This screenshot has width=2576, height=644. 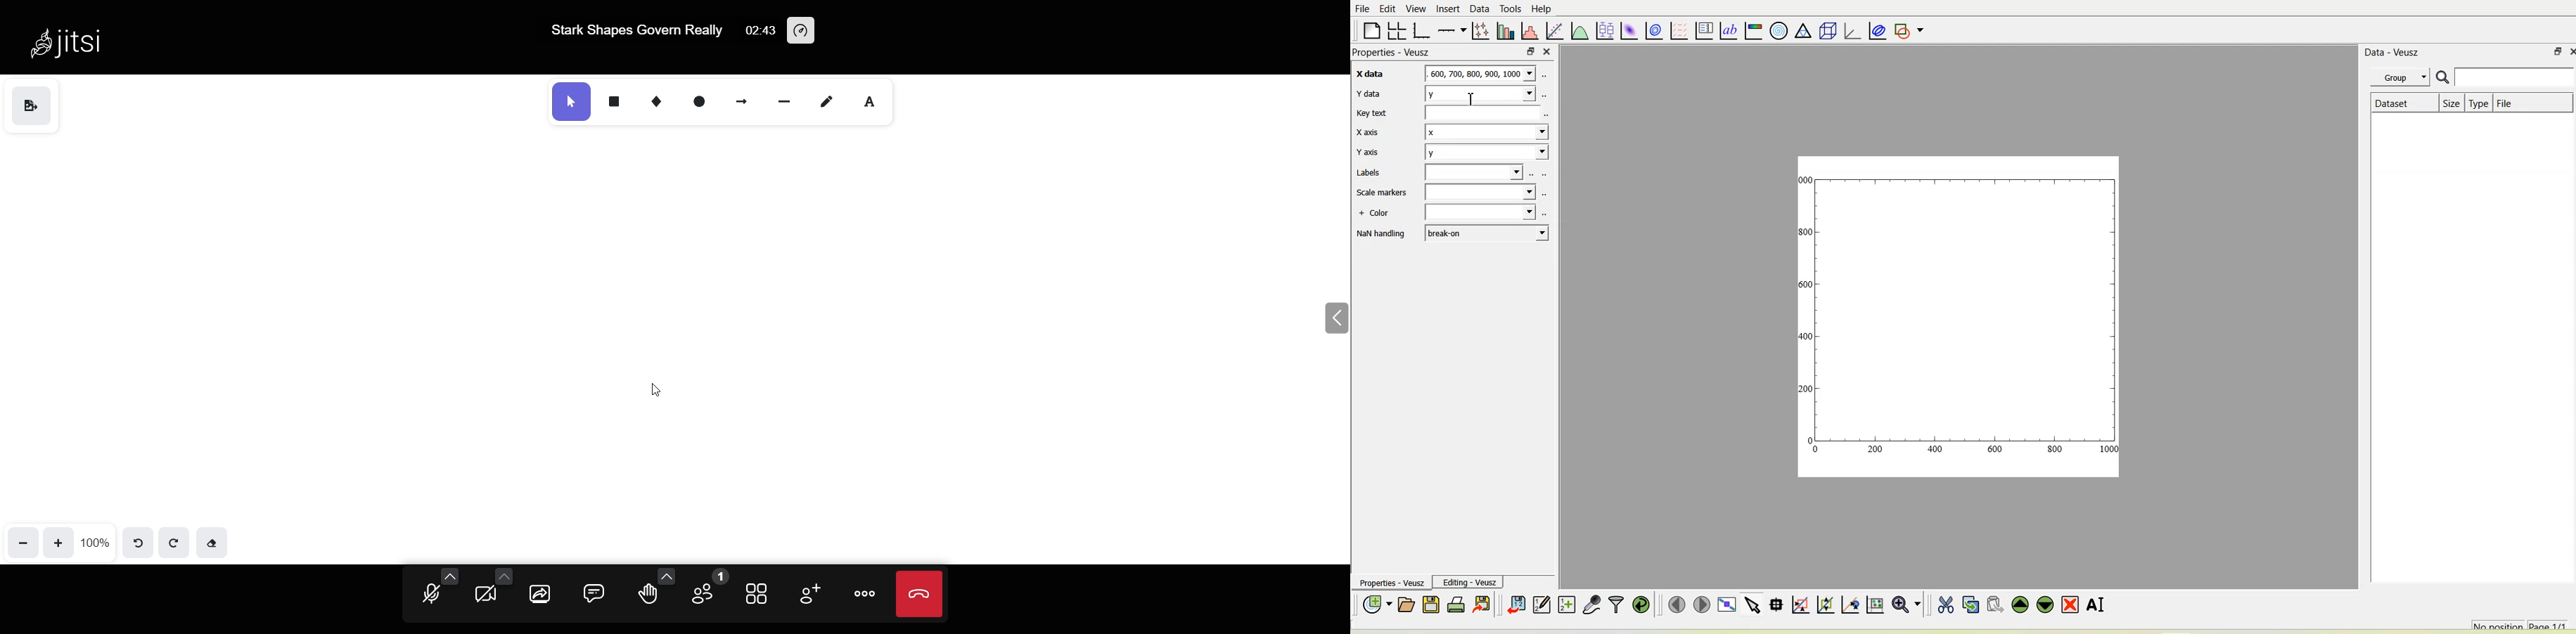 I want to click on rectangle, so click(x=613, y=101).